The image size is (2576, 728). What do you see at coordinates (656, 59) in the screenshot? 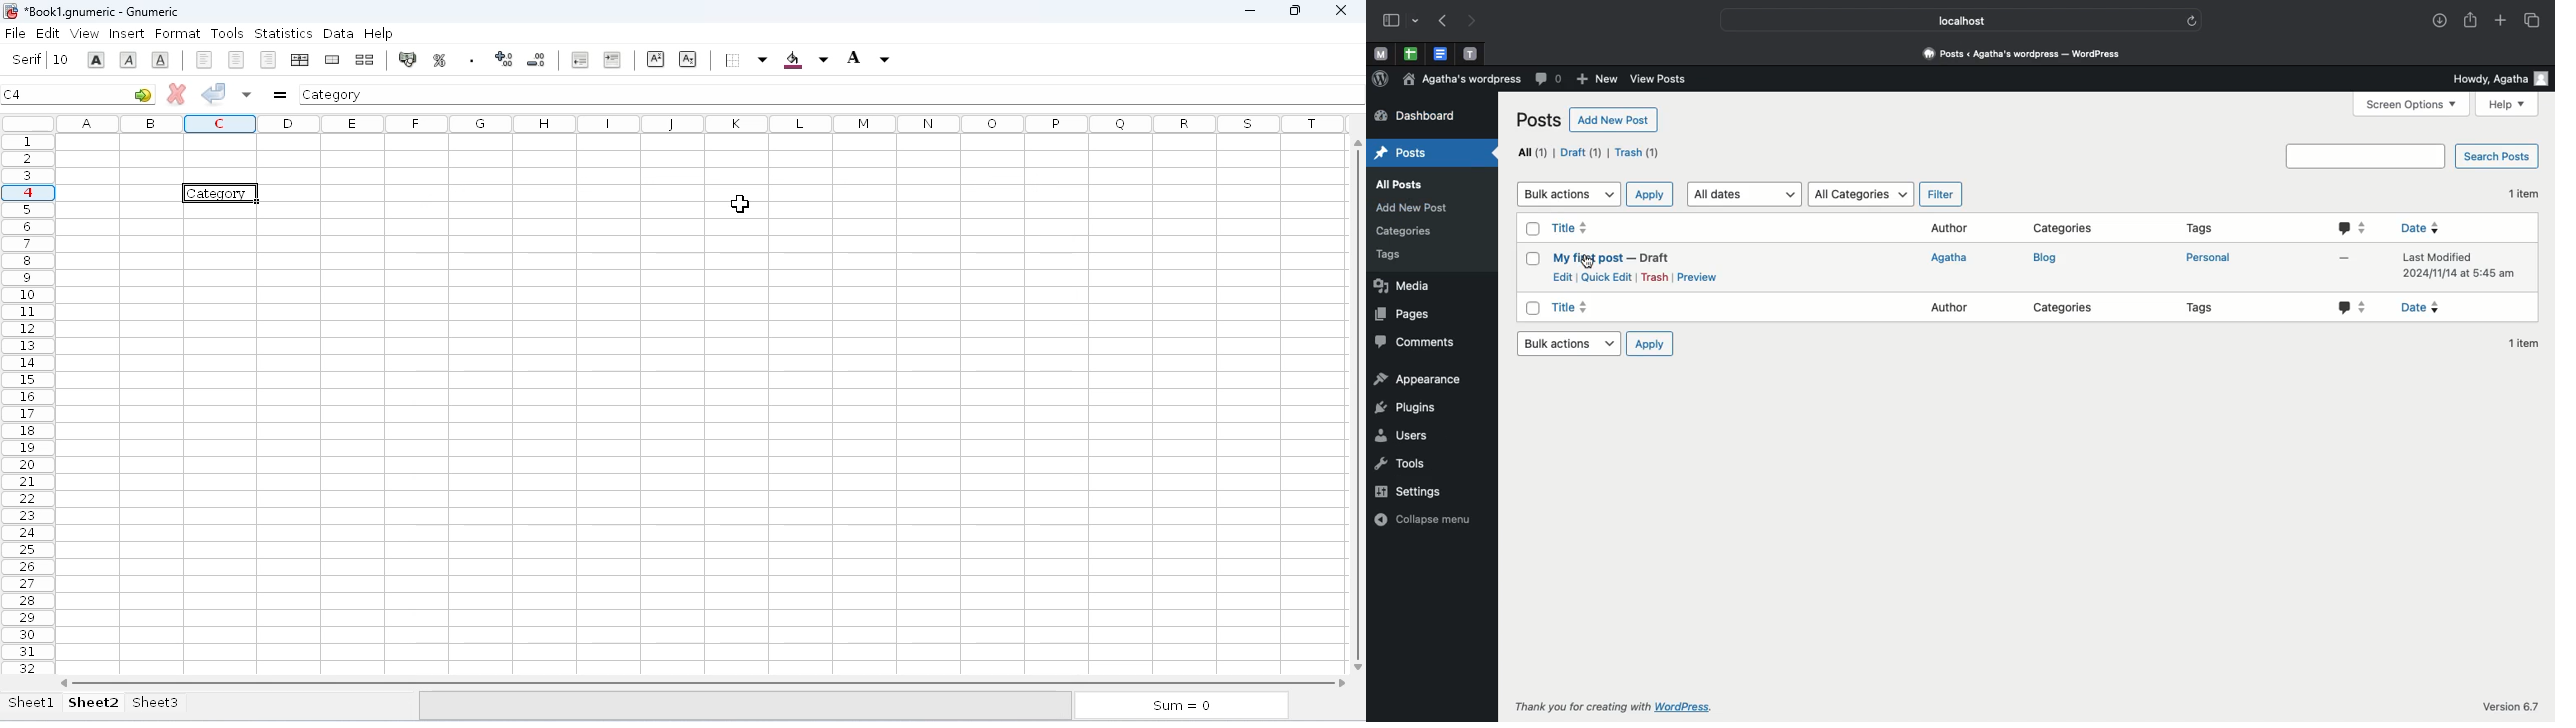
I see `increase the indent` at bounding box center [656, 59].